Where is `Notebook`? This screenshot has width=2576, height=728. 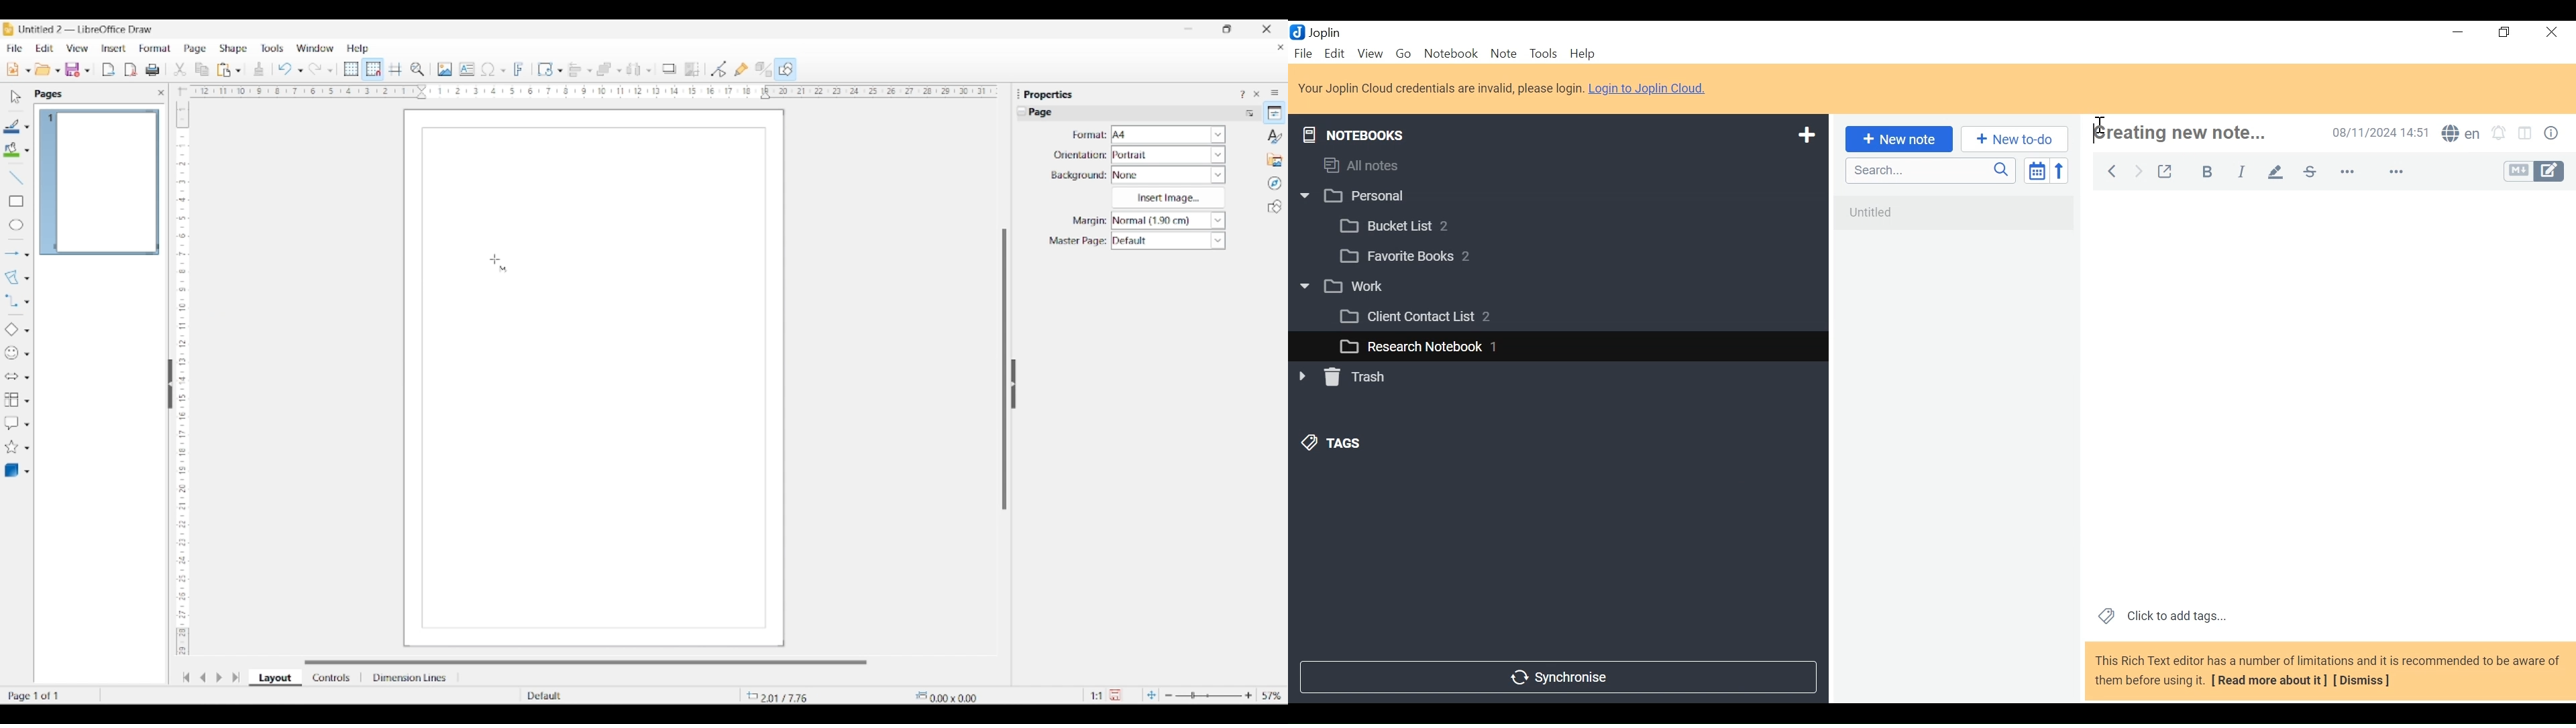
Notebook is located at coordinates (1452, 53).